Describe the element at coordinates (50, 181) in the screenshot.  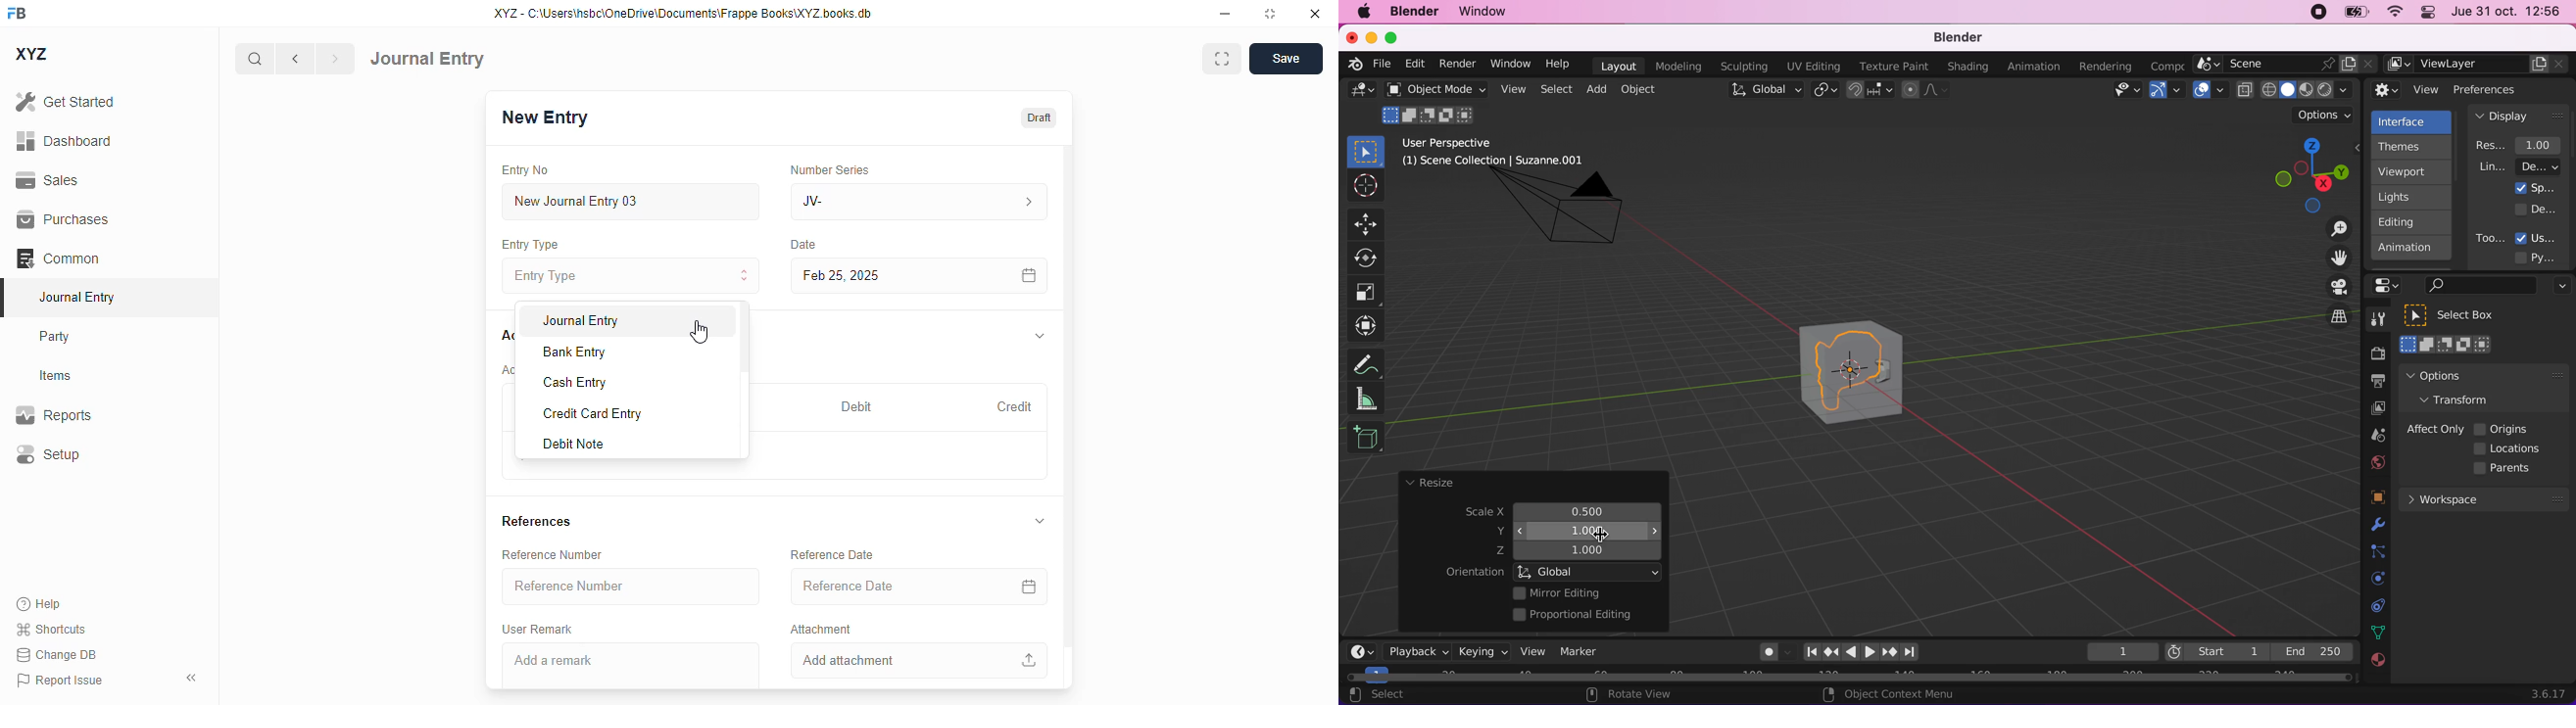
I see `sales` at that location.